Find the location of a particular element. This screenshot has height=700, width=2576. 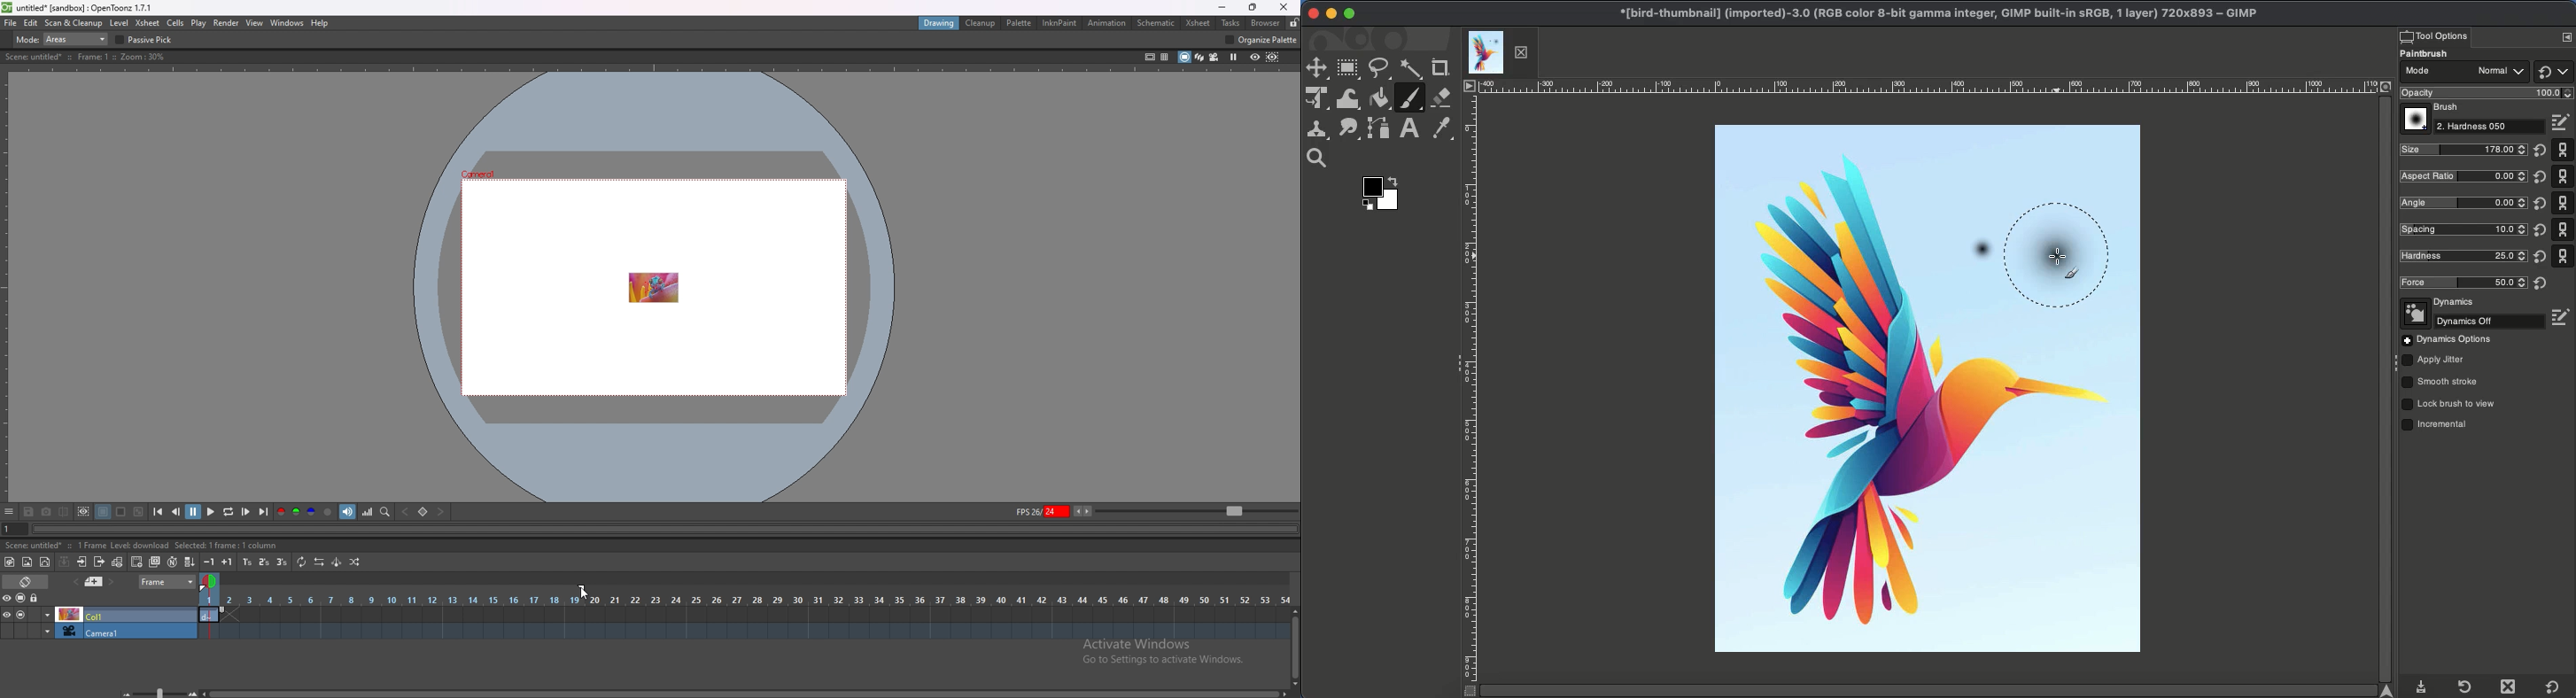

Angle is located at coordinates (2462, 202).